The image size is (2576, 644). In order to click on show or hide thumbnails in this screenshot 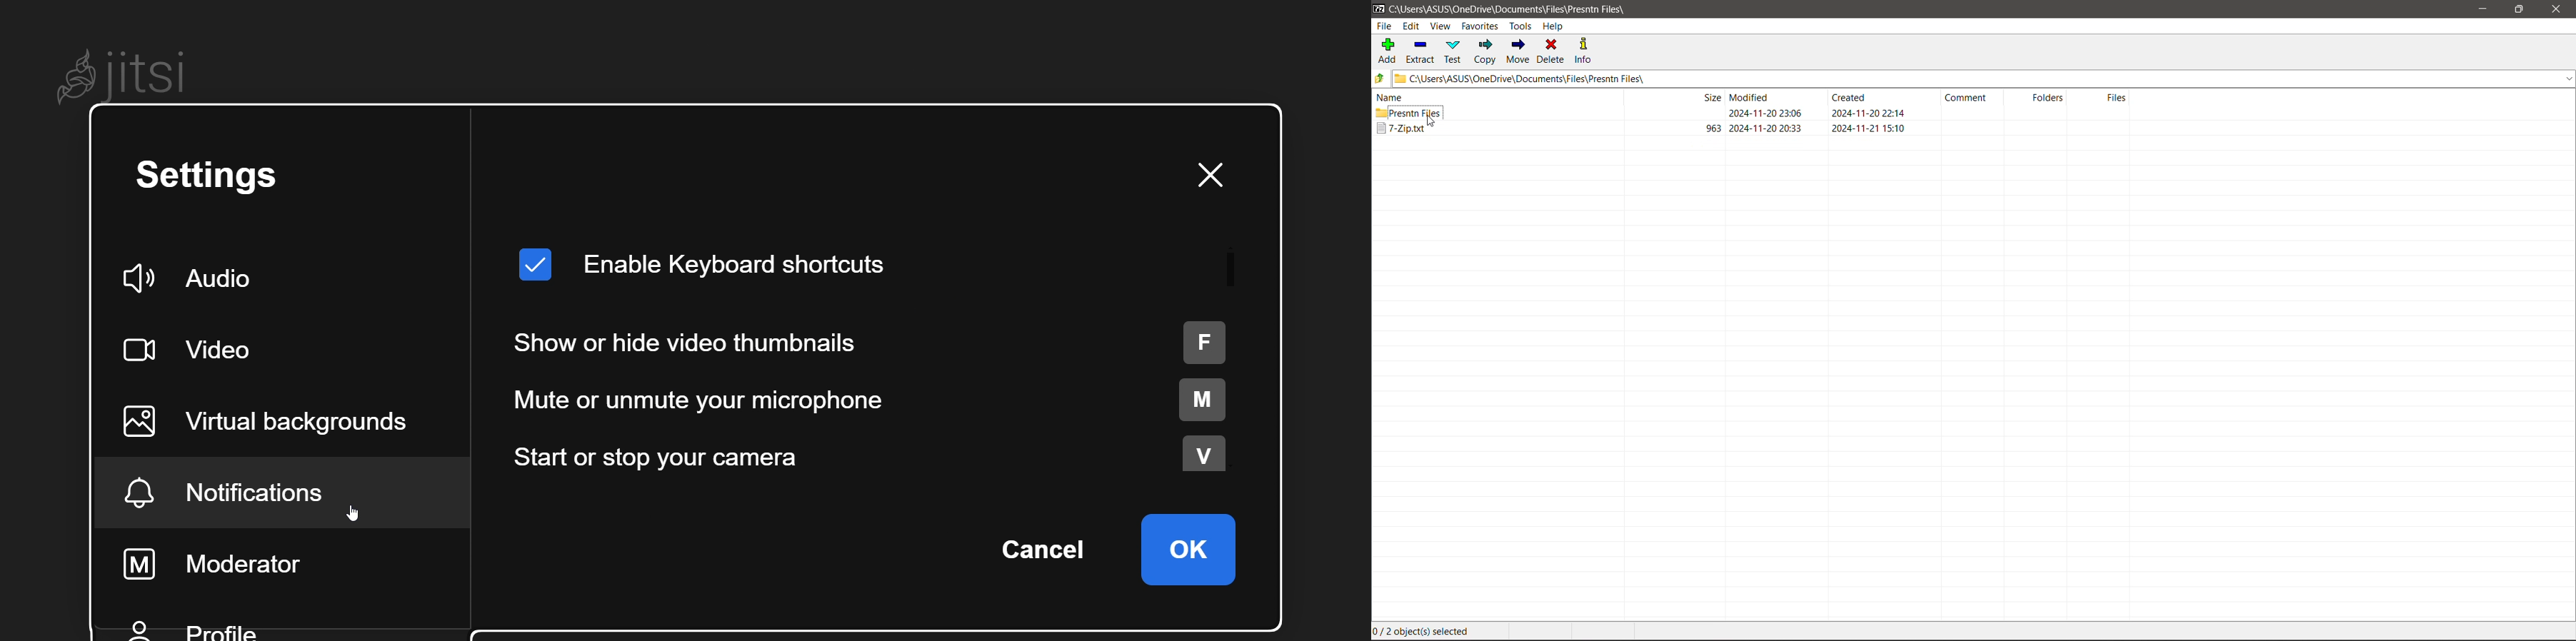, I will do `click(873, 345)`.